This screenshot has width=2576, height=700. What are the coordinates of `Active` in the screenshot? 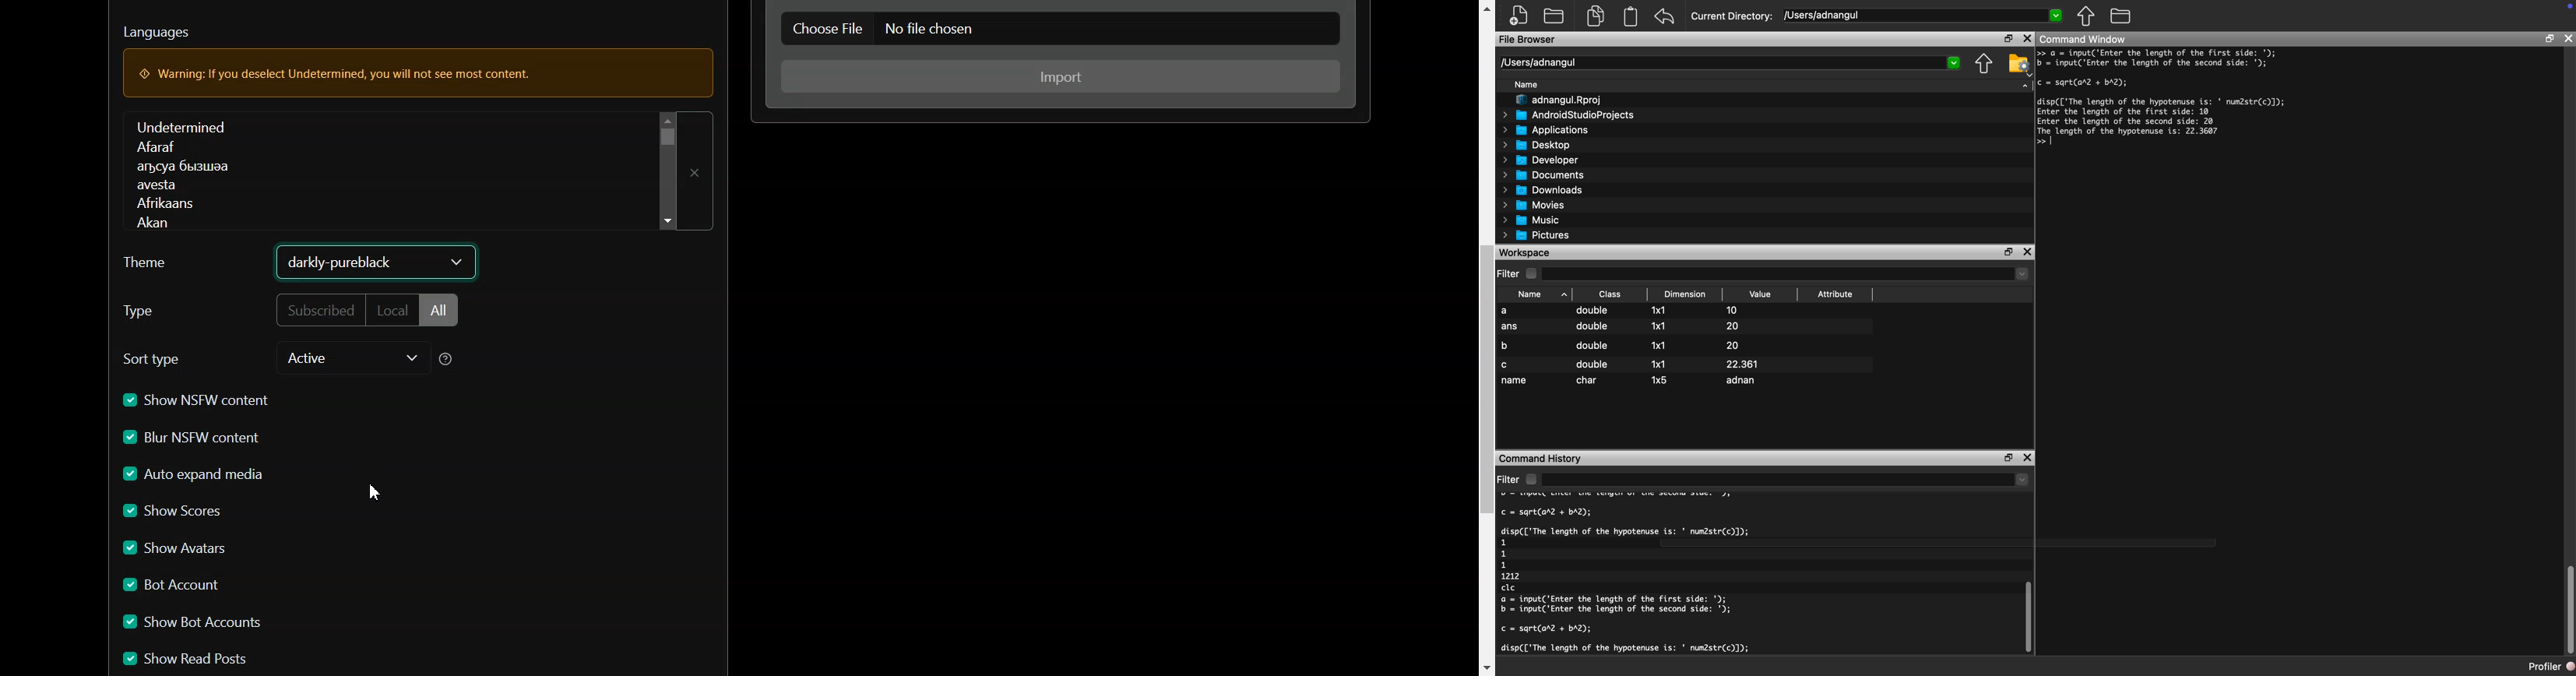 It's located at (350, 360).